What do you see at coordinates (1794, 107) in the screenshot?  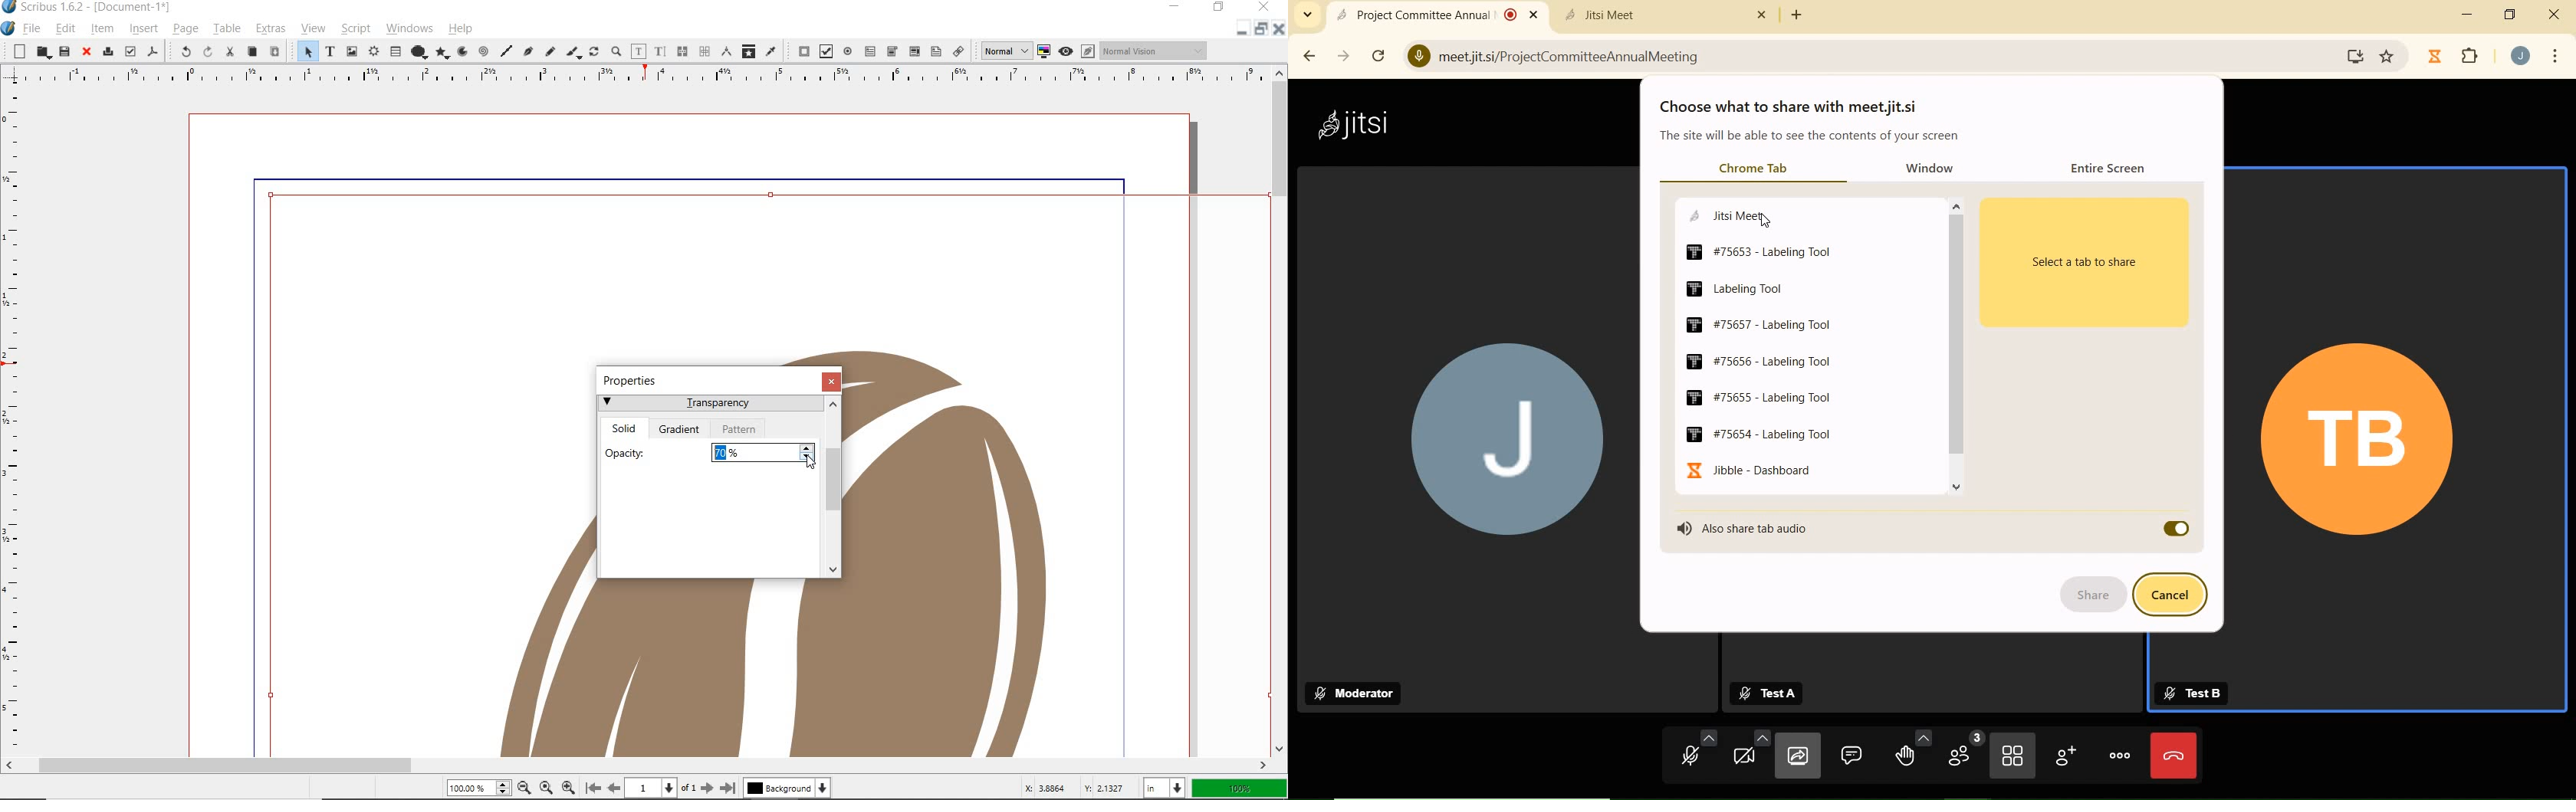 I see `choose what to share with meet.jit.si` at bounding box center [1794, 107].